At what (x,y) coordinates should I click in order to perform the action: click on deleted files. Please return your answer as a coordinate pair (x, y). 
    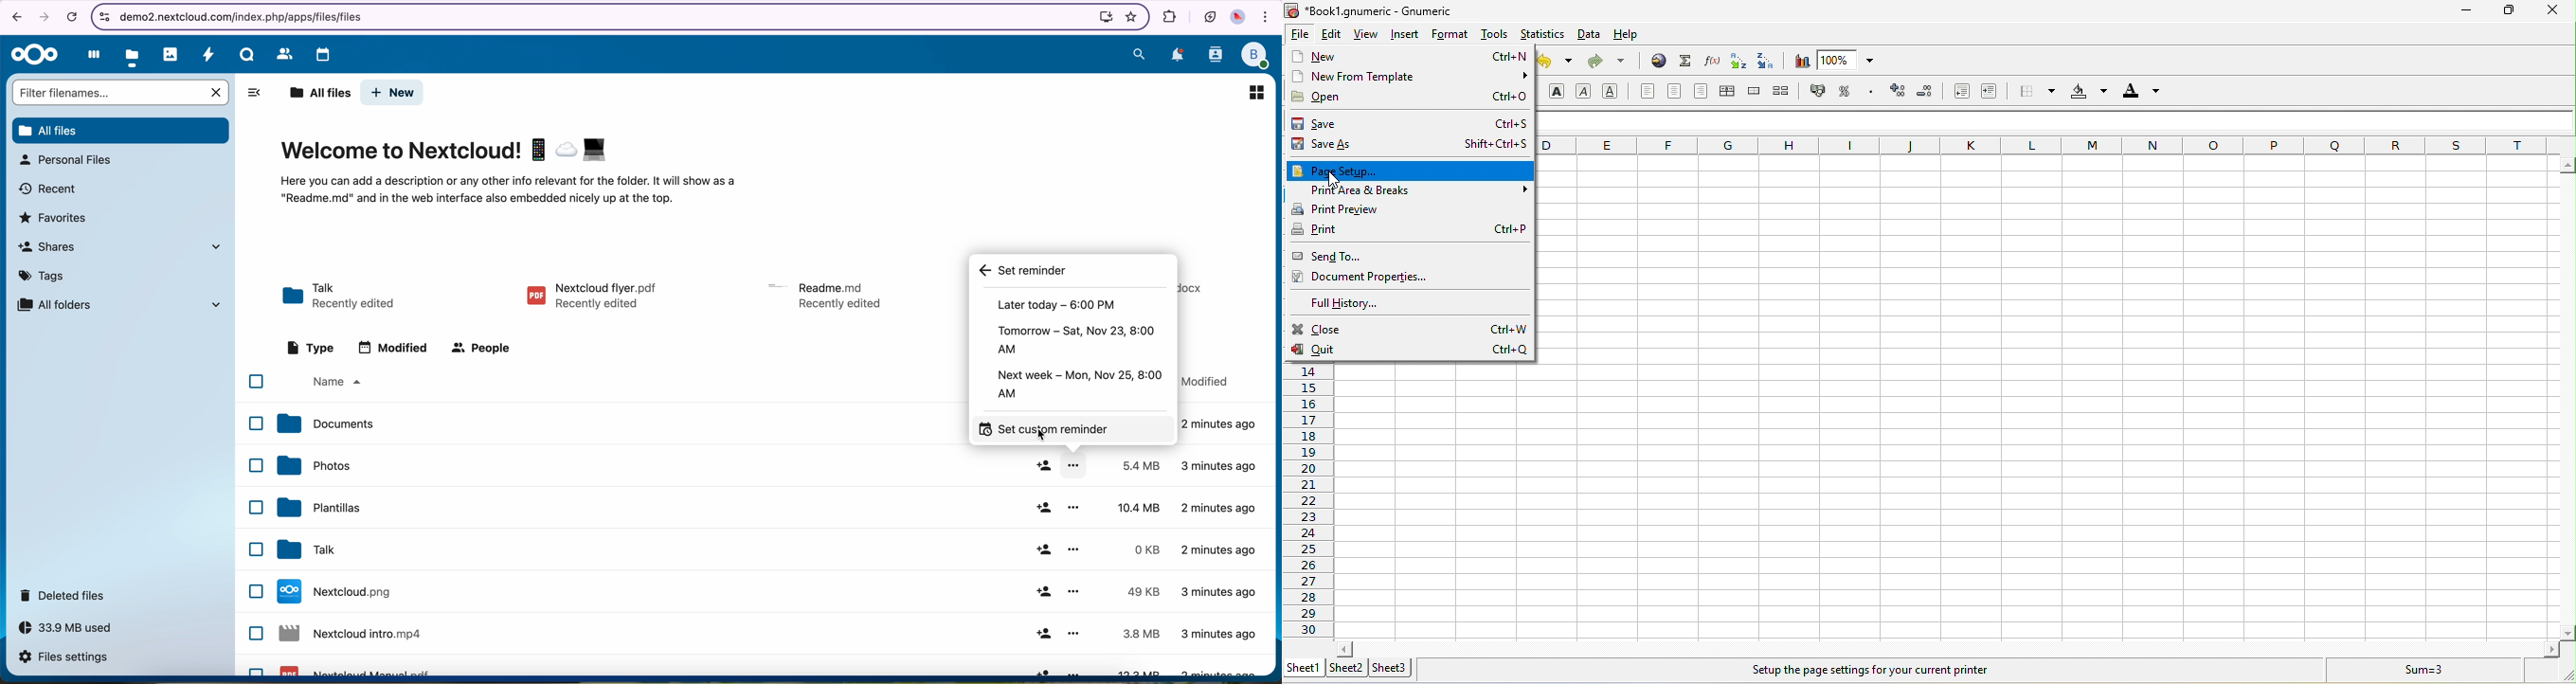
    Looking at the image, I should click on (65, 596).